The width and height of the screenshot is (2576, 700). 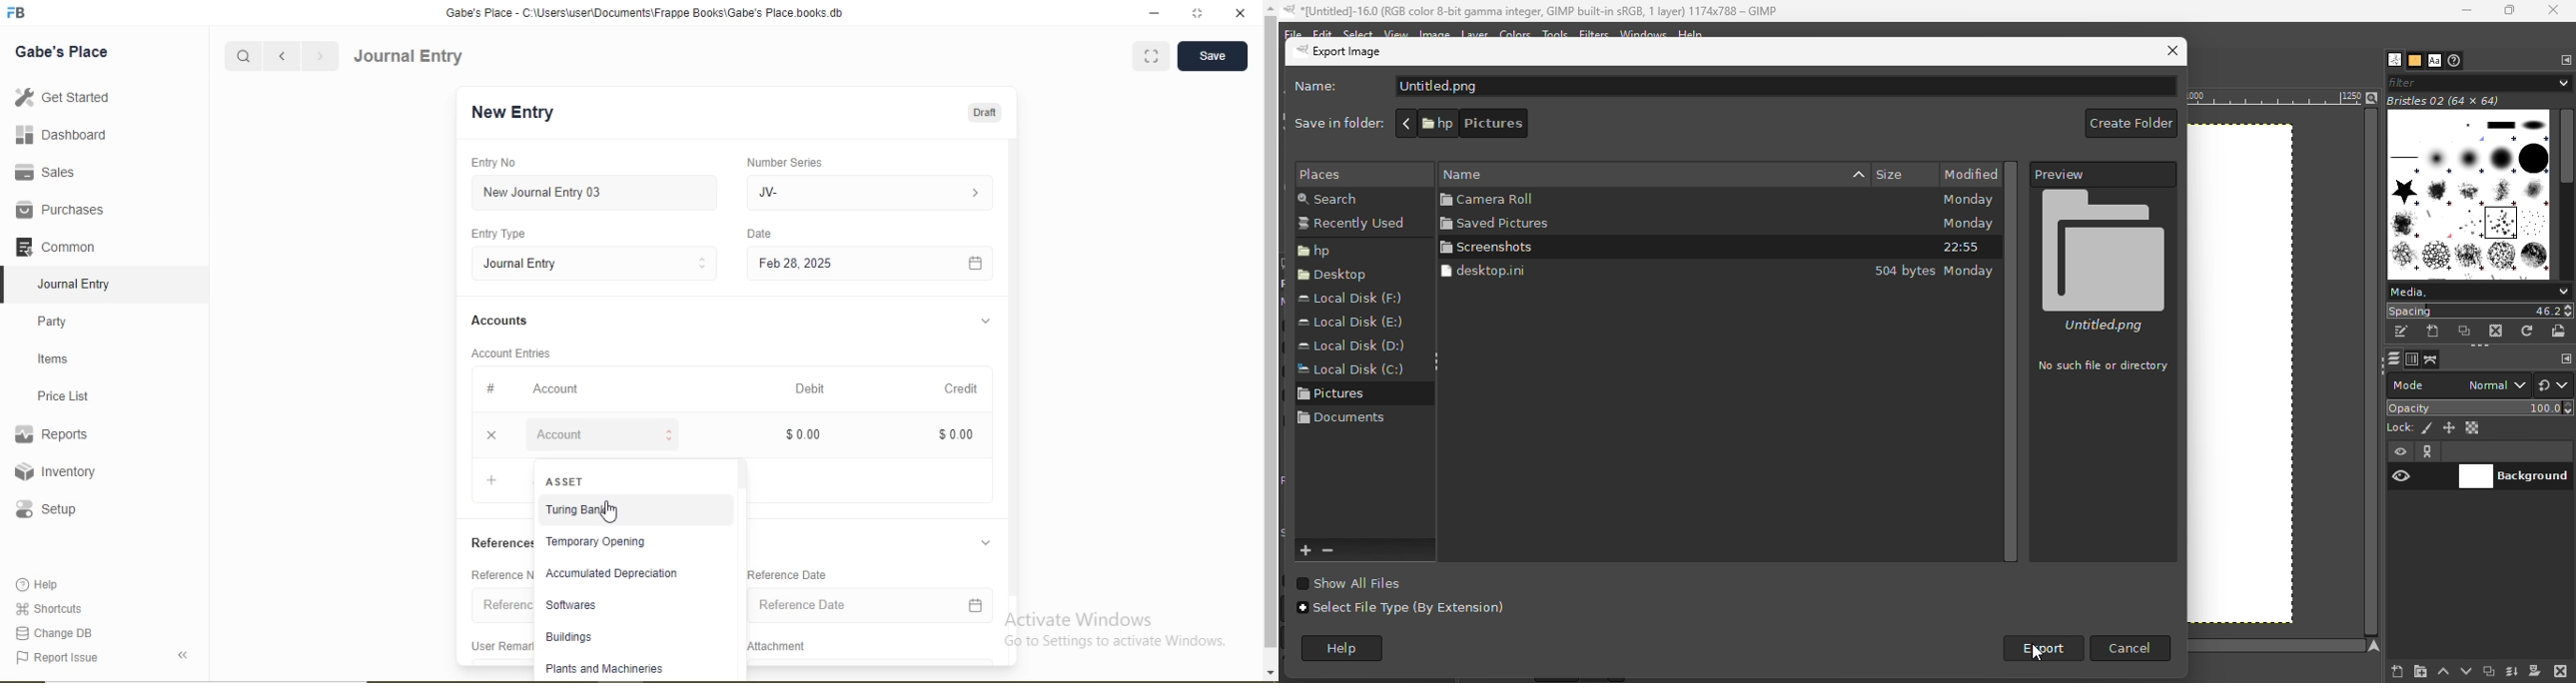 What do you see at coordinates (987, 113) in the screenshot?
I see `Draft` at bounding box center [987, 113].